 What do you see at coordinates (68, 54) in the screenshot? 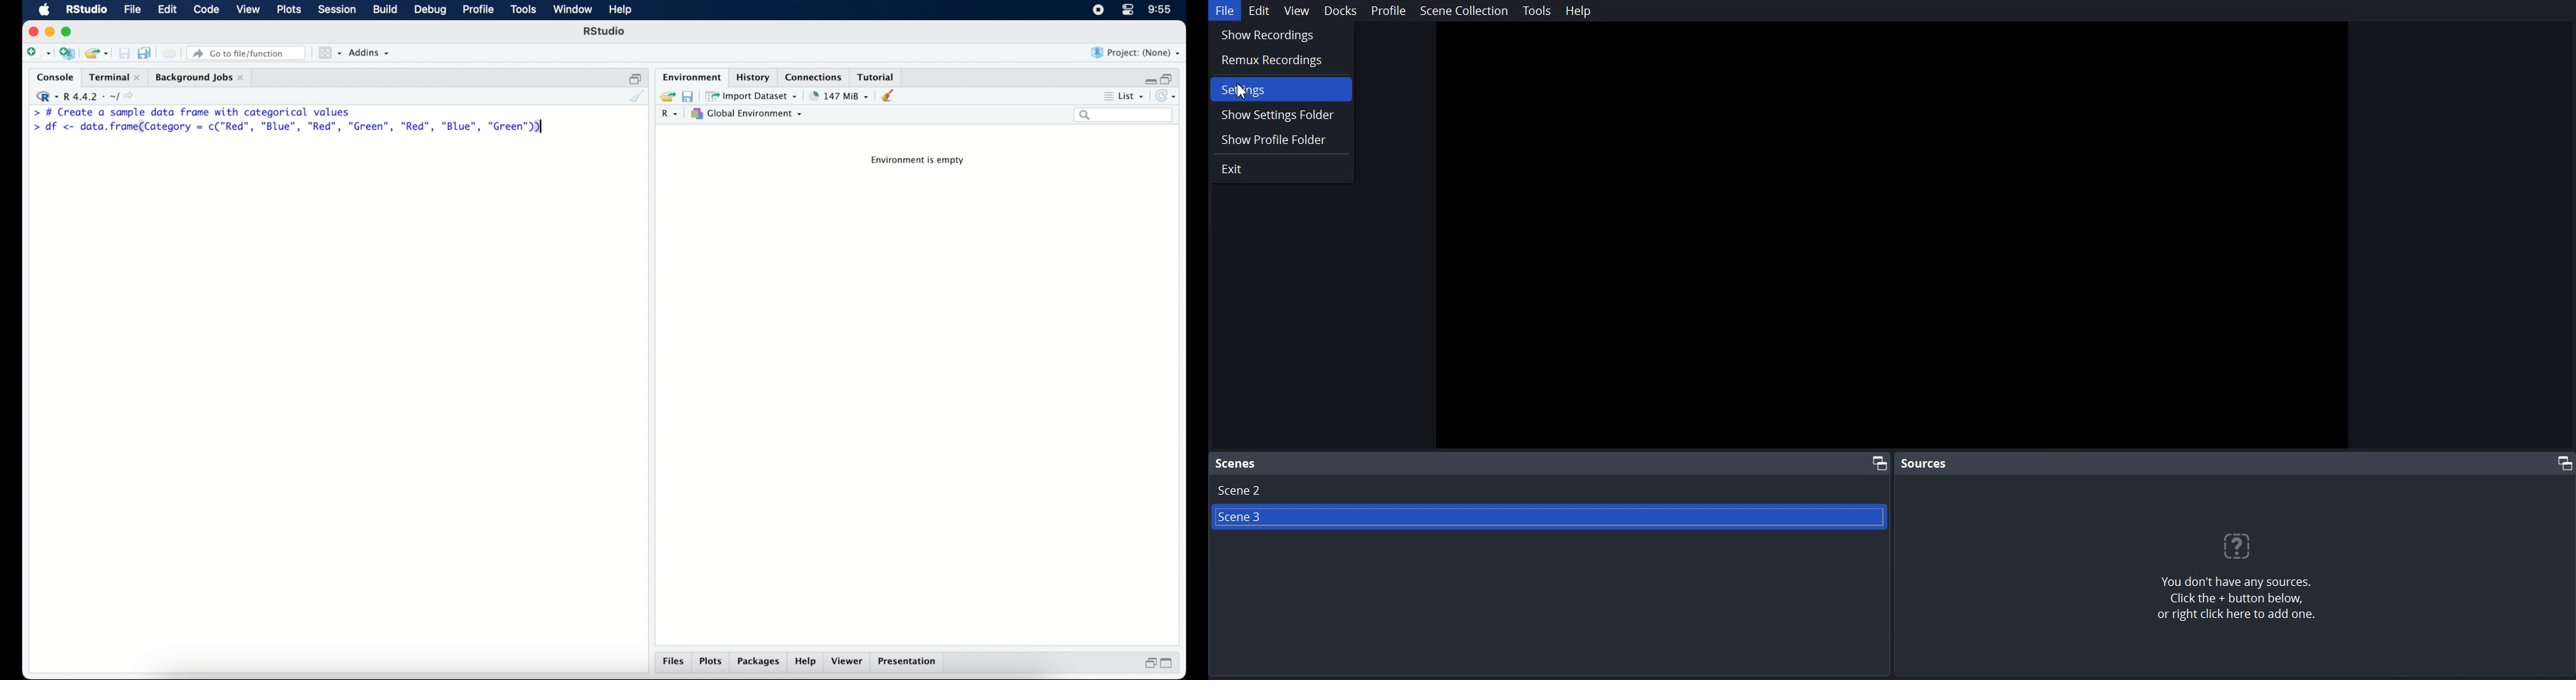
I see `create a project` at bounding box center [68, 54].